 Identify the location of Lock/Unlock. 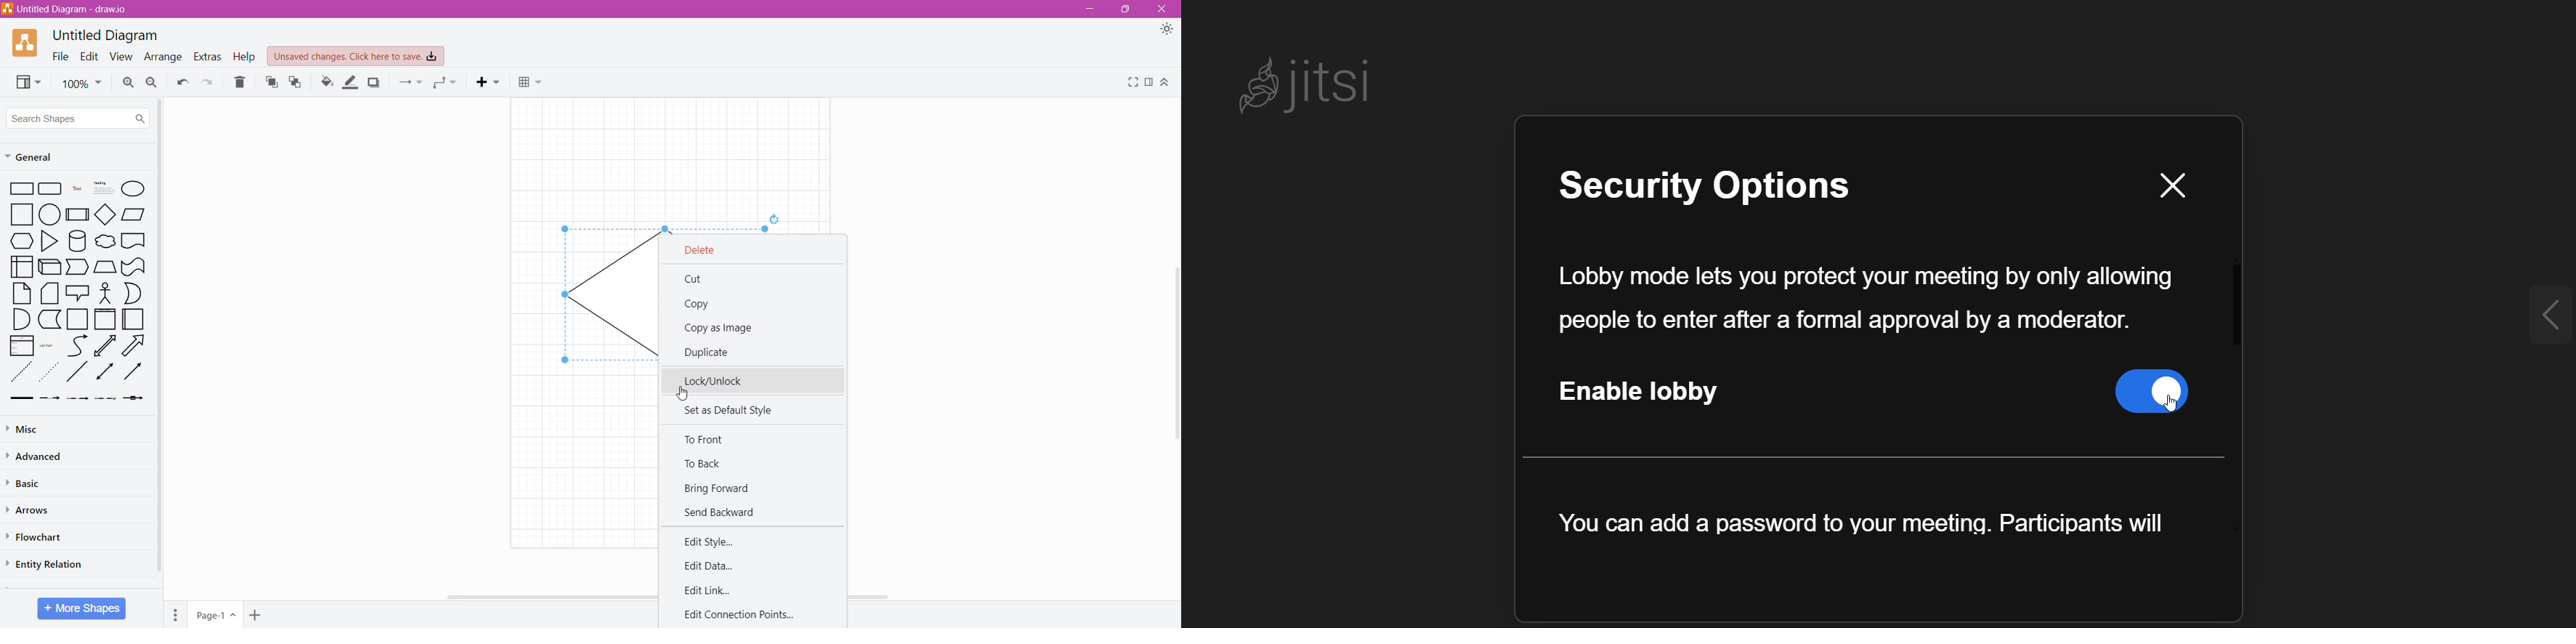
(754, 380).